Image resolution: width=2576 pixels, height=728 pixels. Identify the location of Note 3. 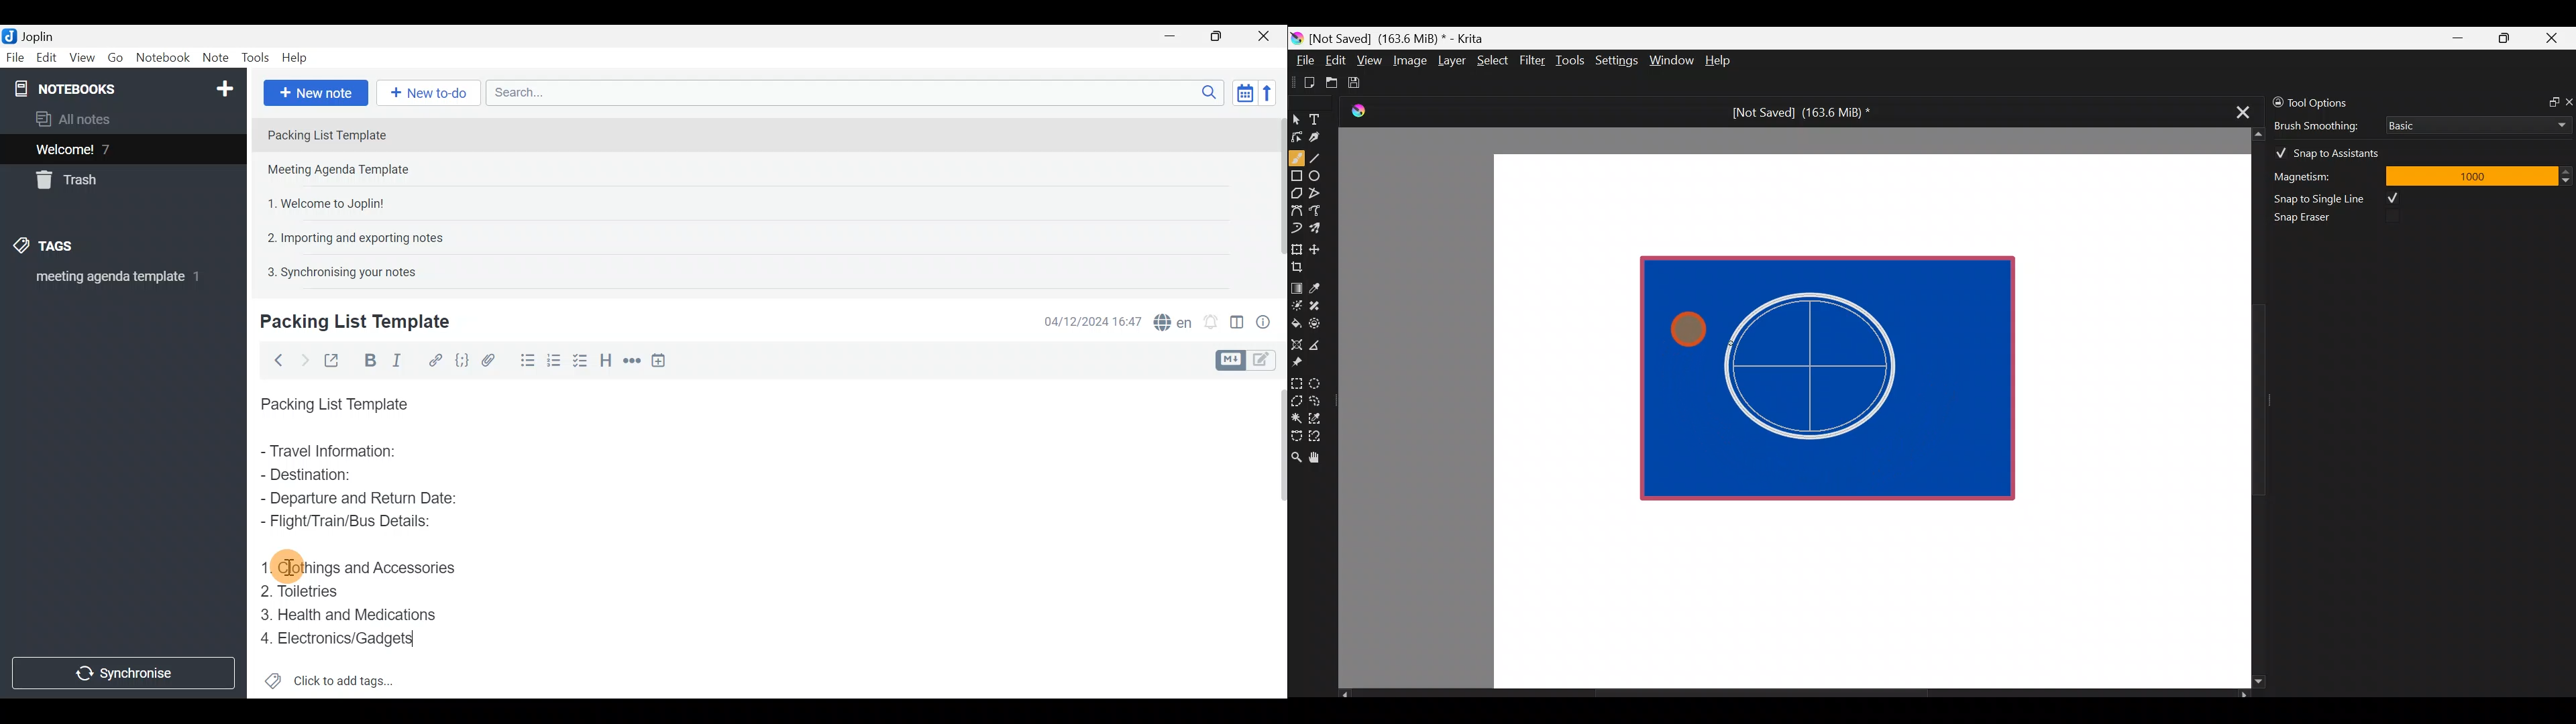
(321, 202).